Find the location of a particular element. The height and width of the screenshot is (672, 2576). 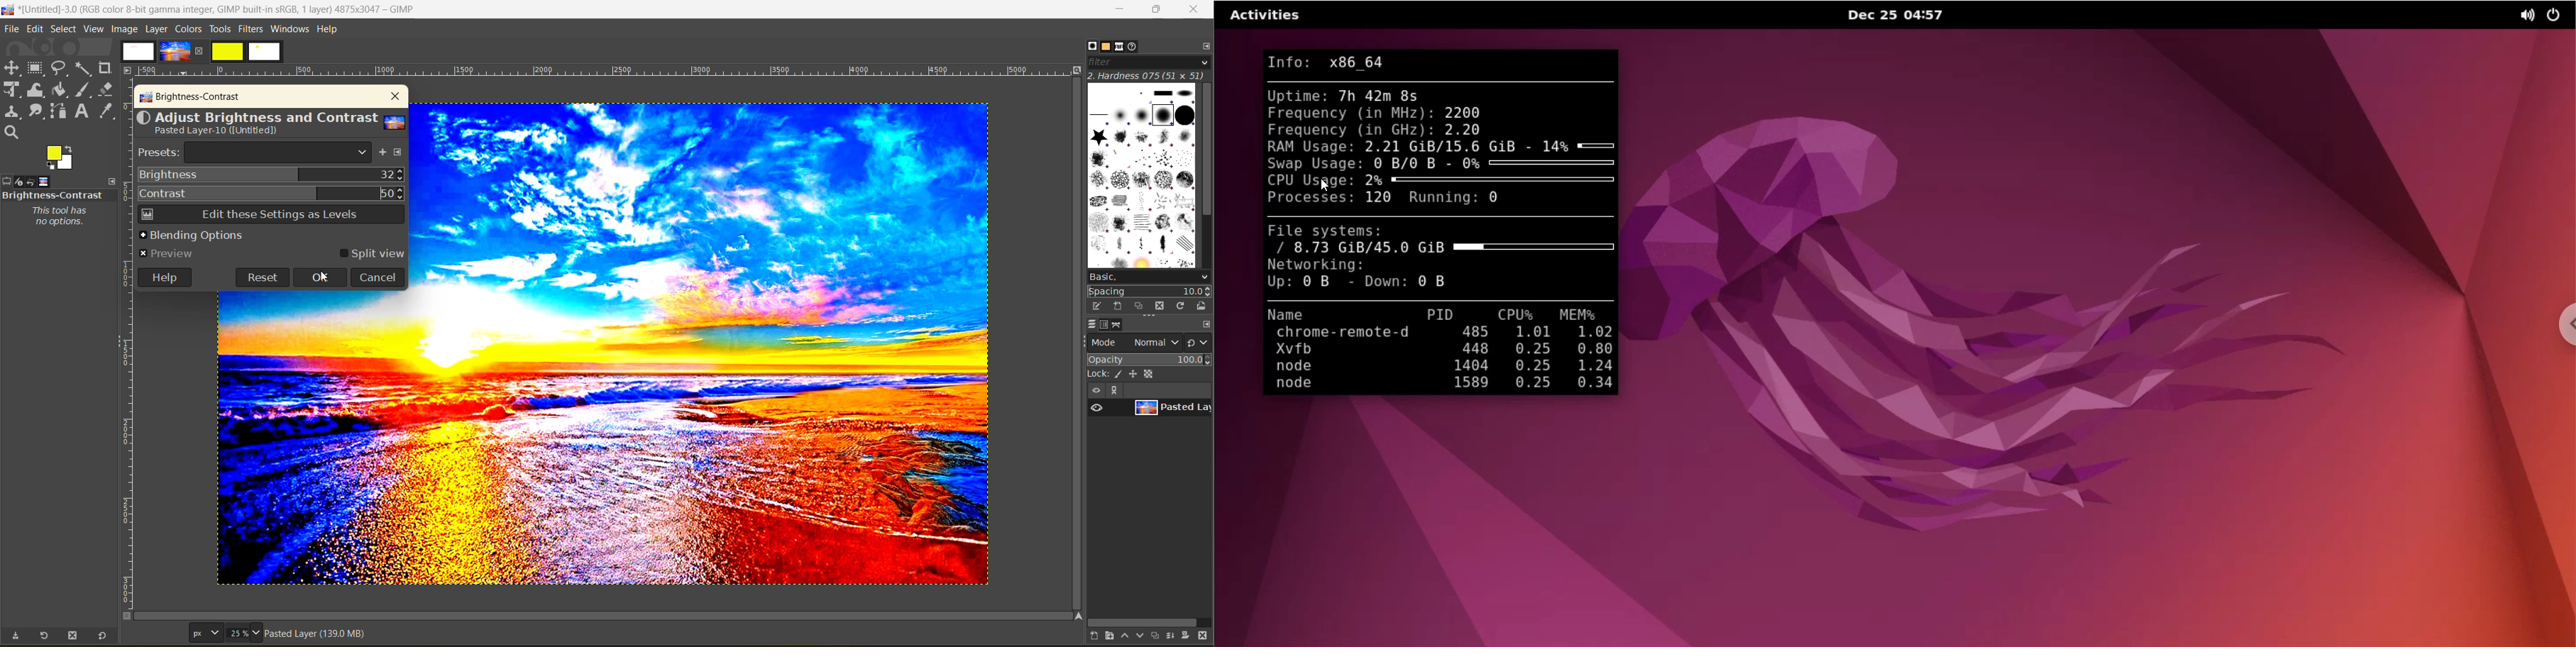

colors is located at coordinates (189, 28).